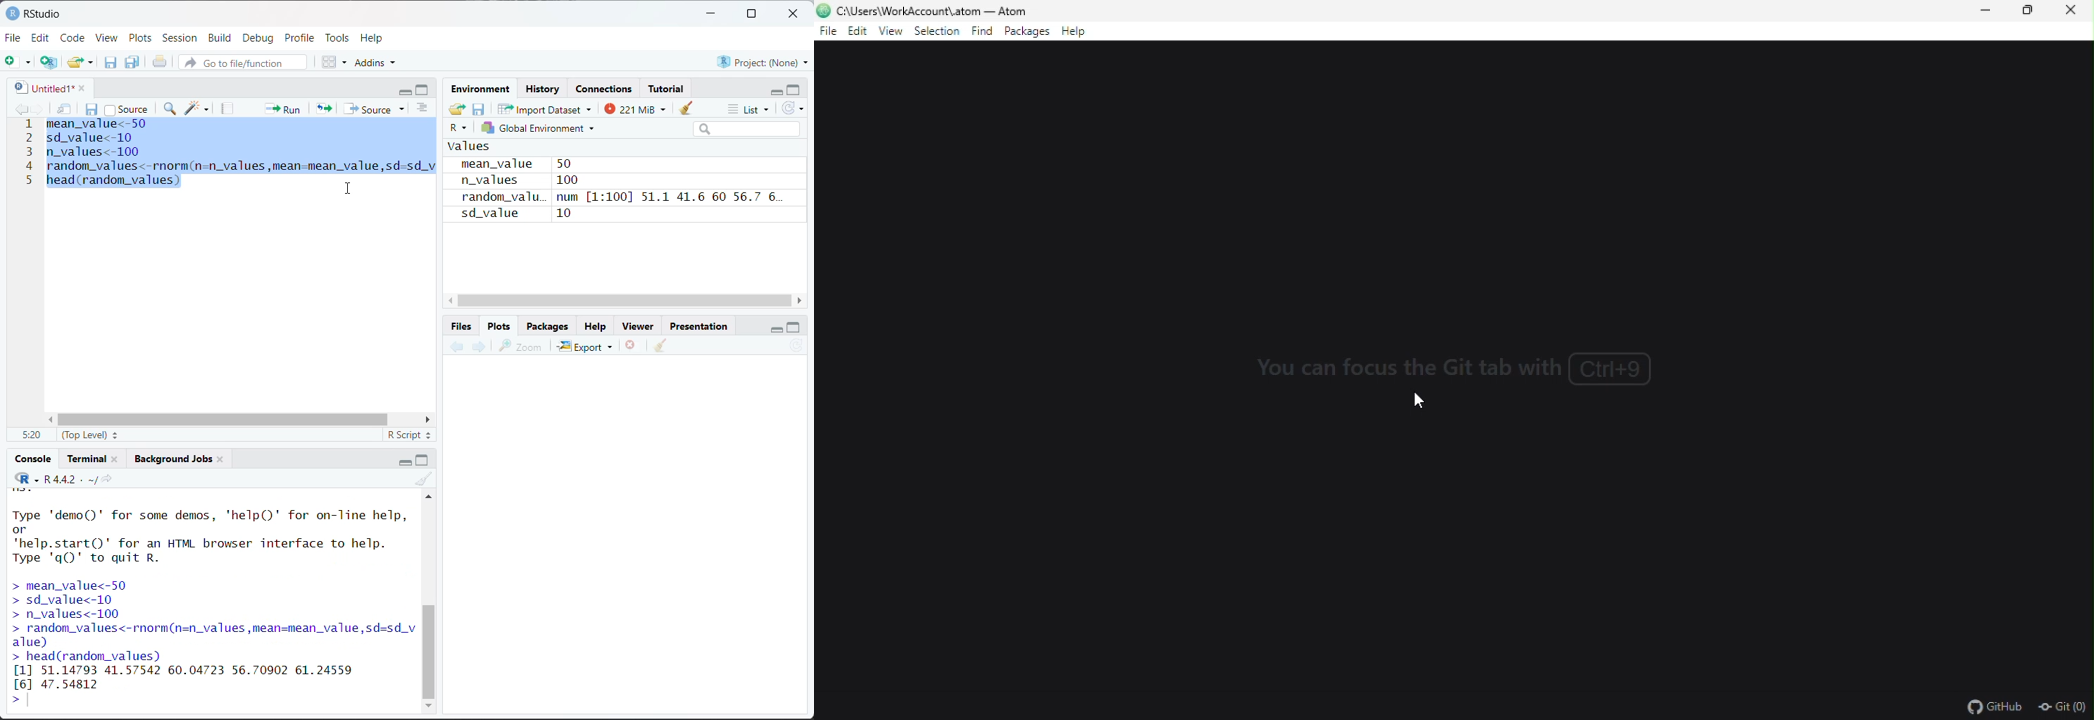 The height and width of the screenshot is (728, 2100). I want to click on head (random_values], so click(113, 185).